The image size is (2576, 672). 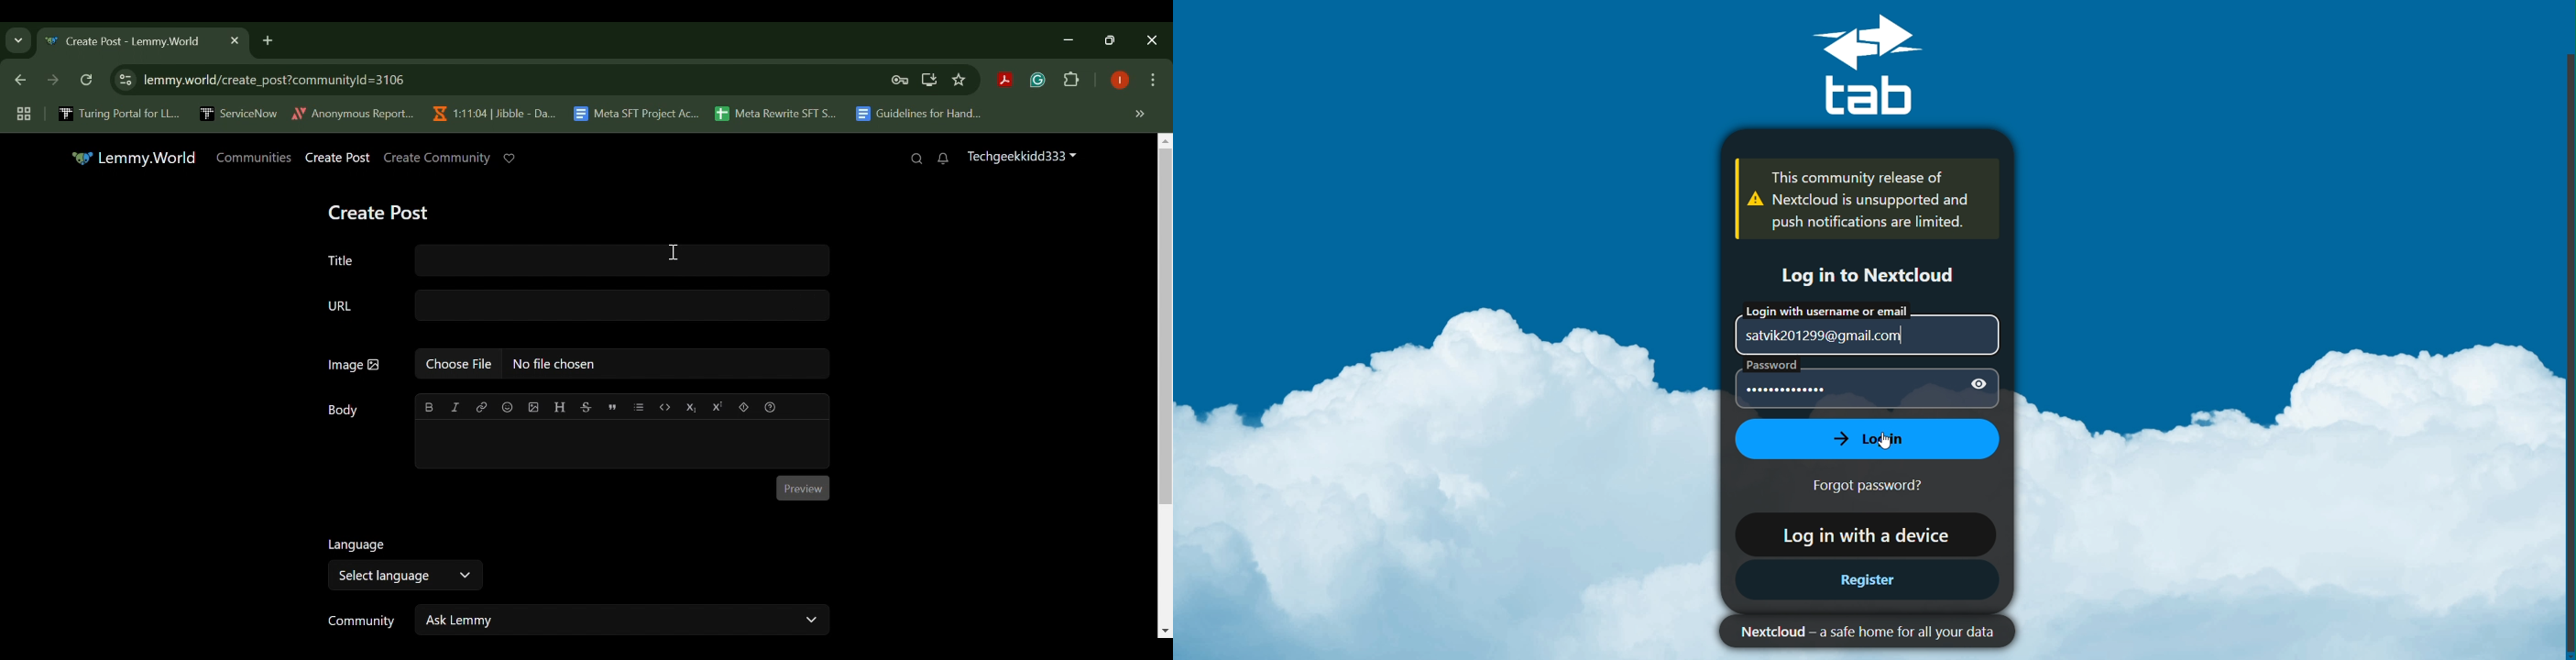 What do you see at coordinates (455, 407) in the screenshot?
I see `italic` at bounding box center [455, 407].